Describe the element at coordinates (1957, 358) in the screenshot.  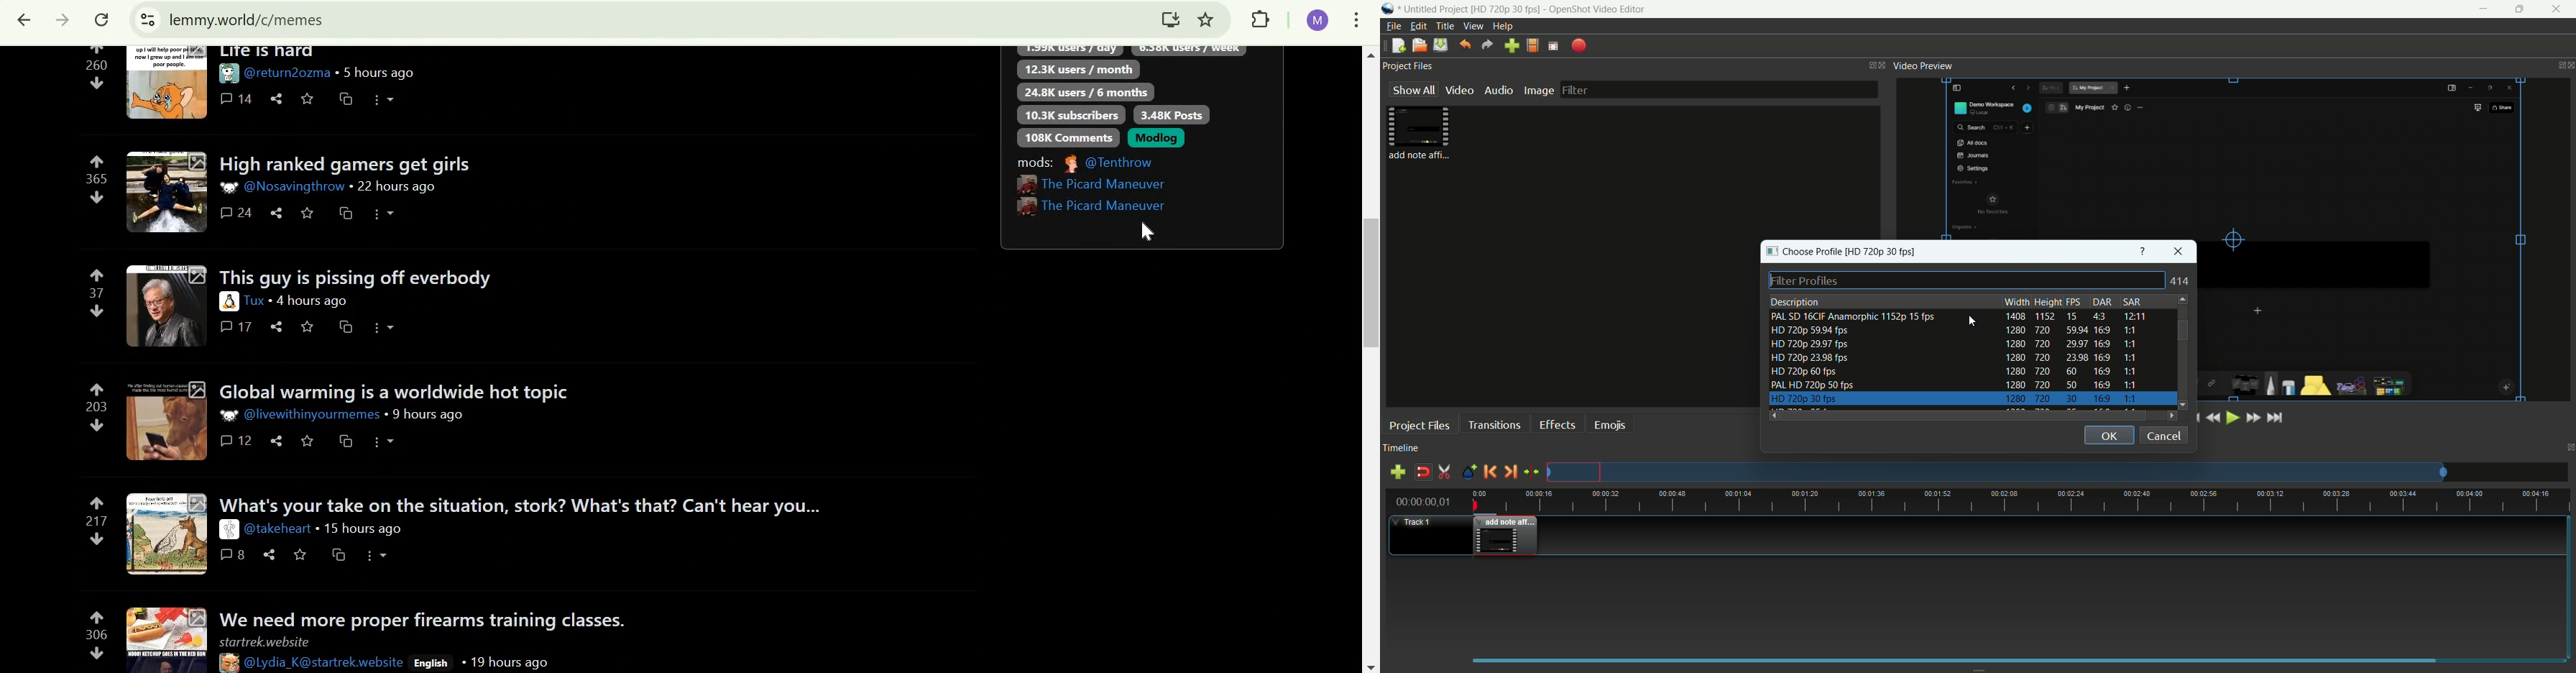
I see `profile-4` at that location.